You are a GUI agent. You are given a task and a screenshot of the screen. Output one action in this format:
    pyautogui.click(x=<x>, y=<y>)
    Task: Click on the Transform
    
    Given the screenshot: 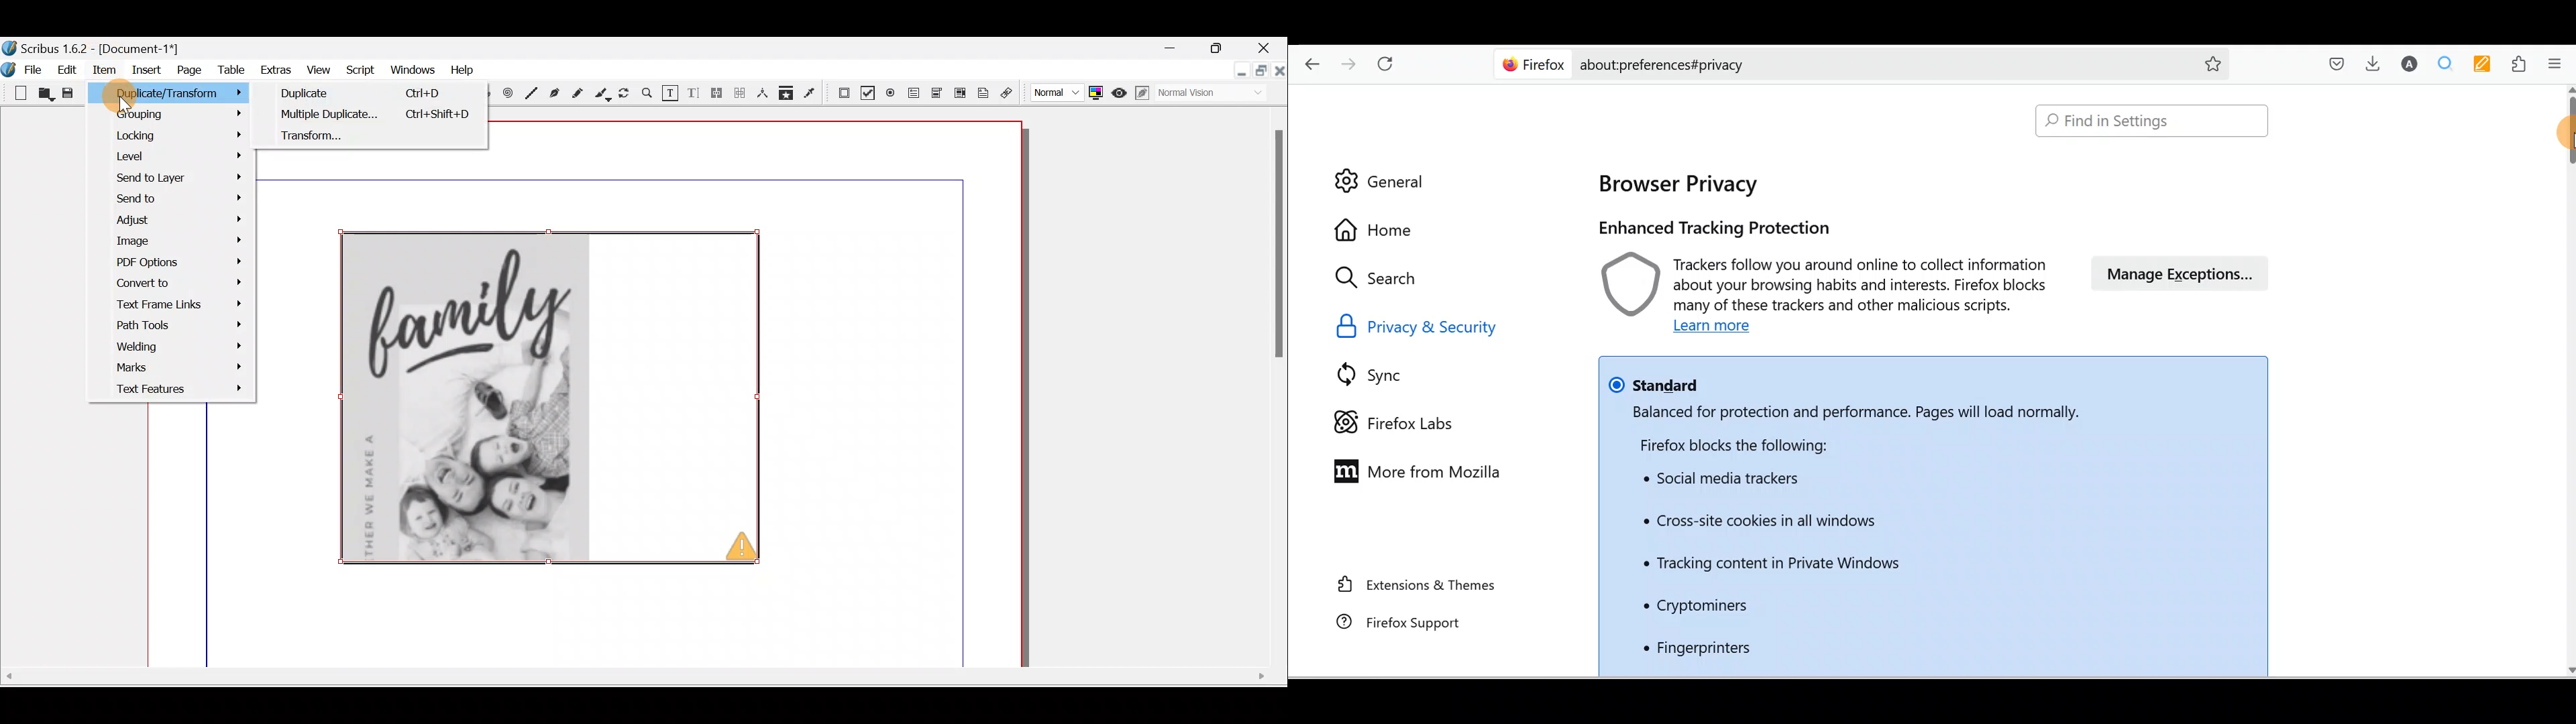 What is the action you would take?
    pyautogui.click(x=377, y=143)
    